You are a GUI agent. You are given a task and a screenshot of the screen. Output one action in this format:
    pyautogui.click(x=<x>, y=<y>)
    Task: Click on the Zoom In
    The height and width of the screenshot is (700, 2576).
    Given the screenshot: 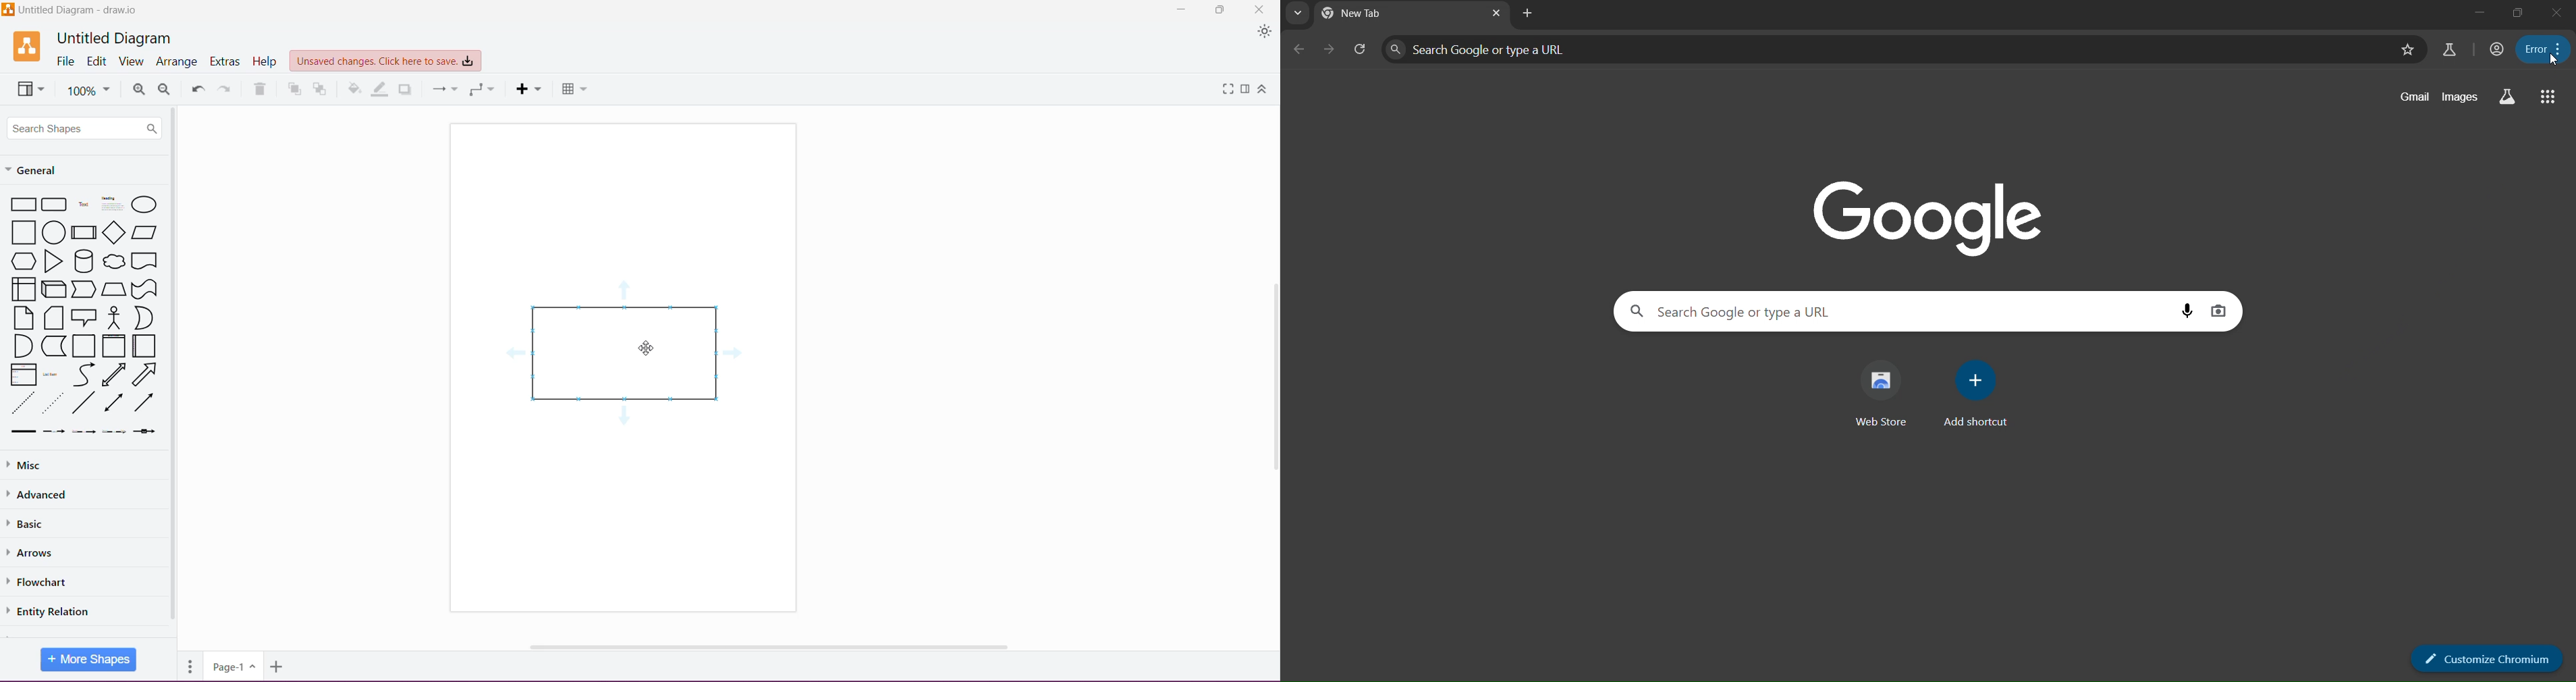 What is the action you would take?
    pyautogui.click(x=139, y=89)
    